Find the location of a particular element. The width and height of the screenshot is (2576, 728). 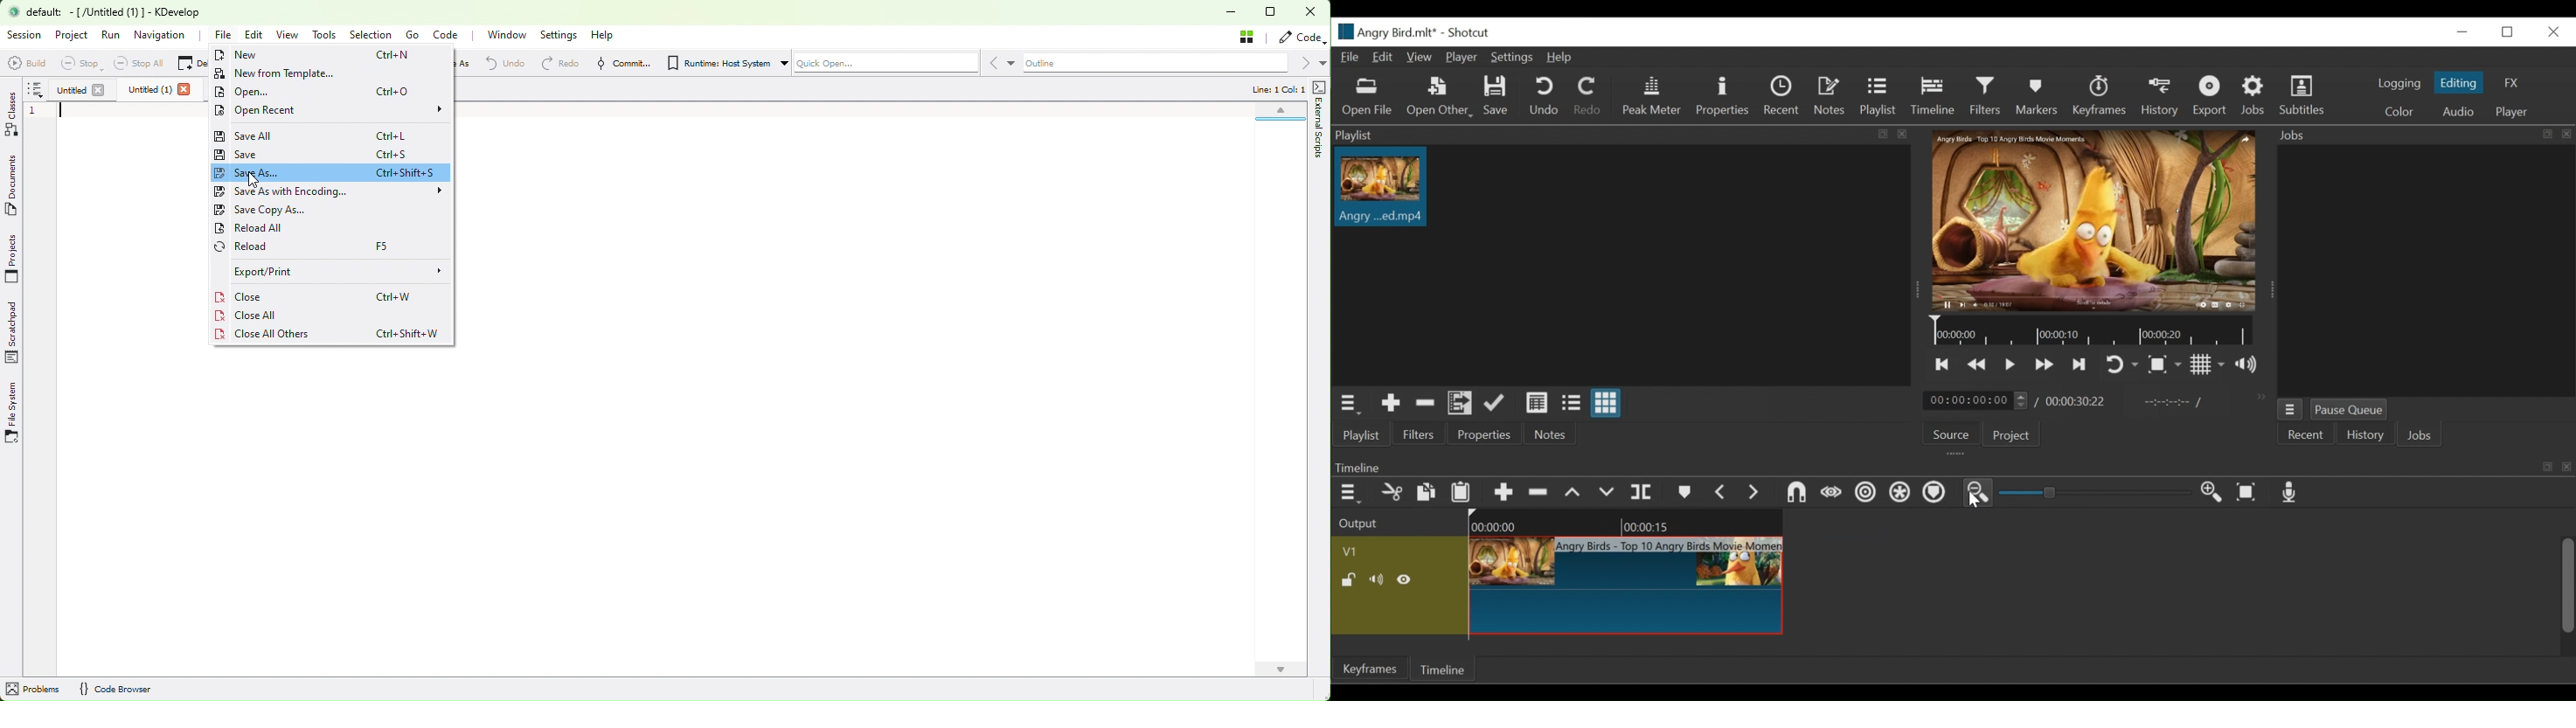

View as detail is located at coordinates (1537, 404).